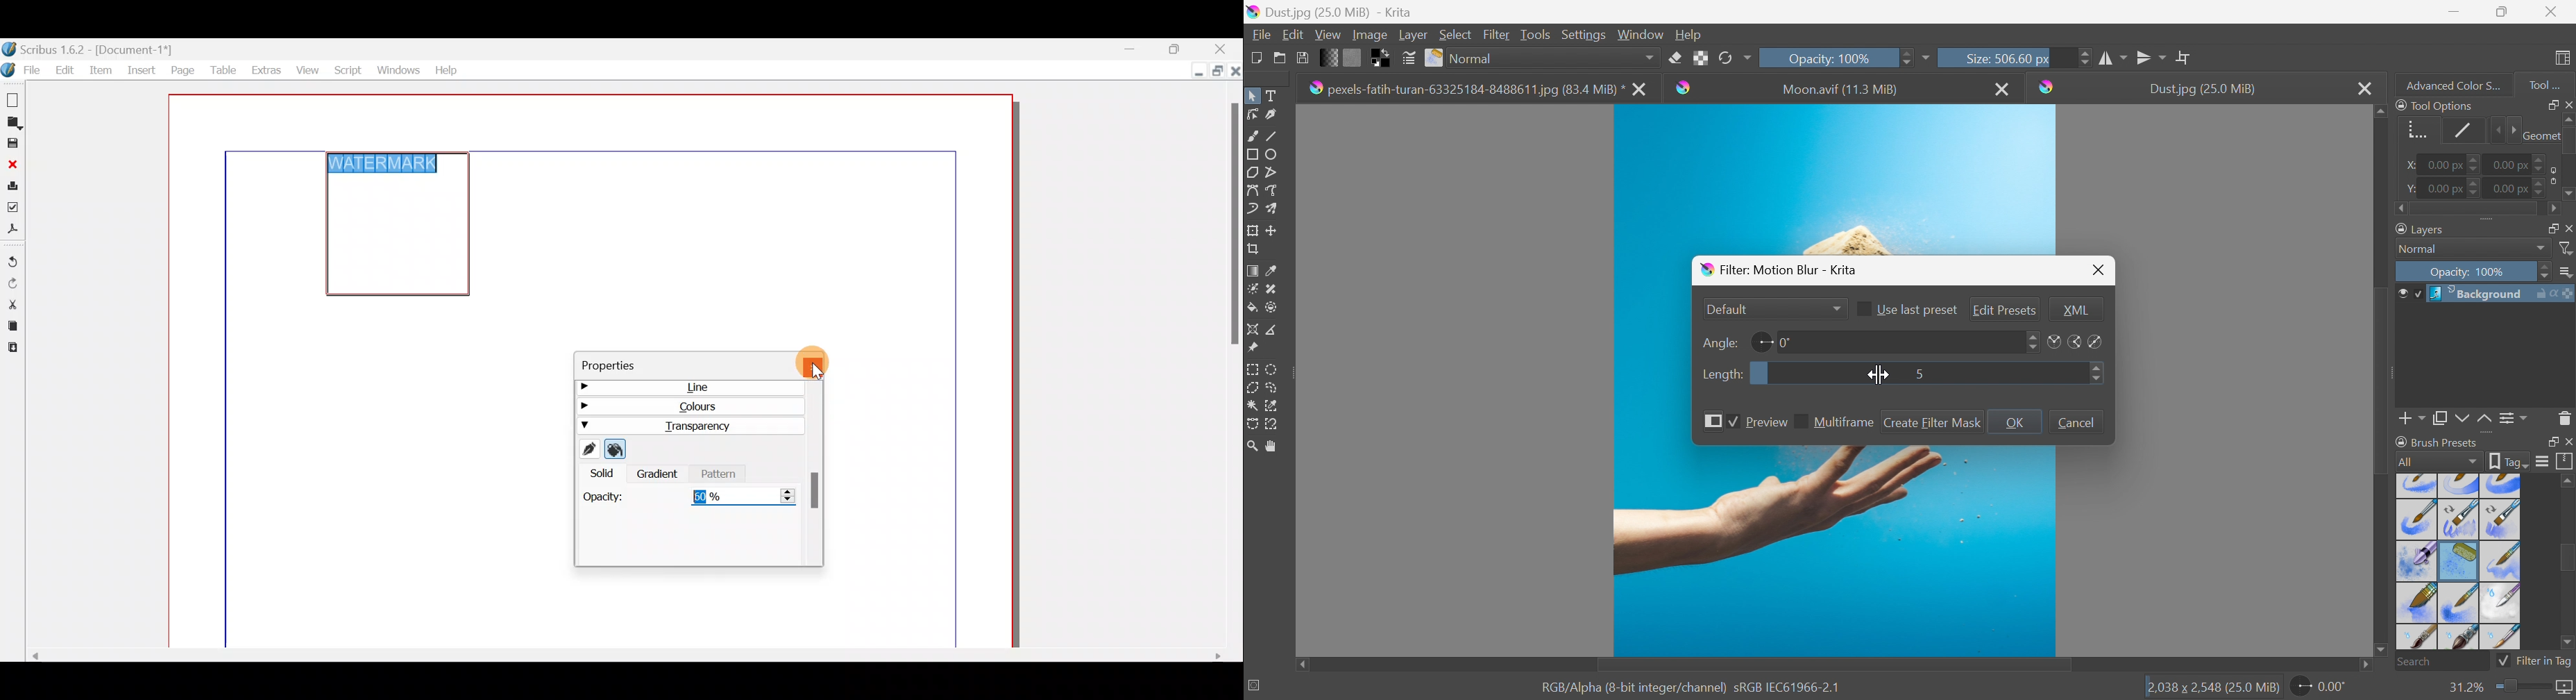 Image resolution: width=2576 pixels, height=700 pixels. I want to click on Opacity, so click(606, 501).